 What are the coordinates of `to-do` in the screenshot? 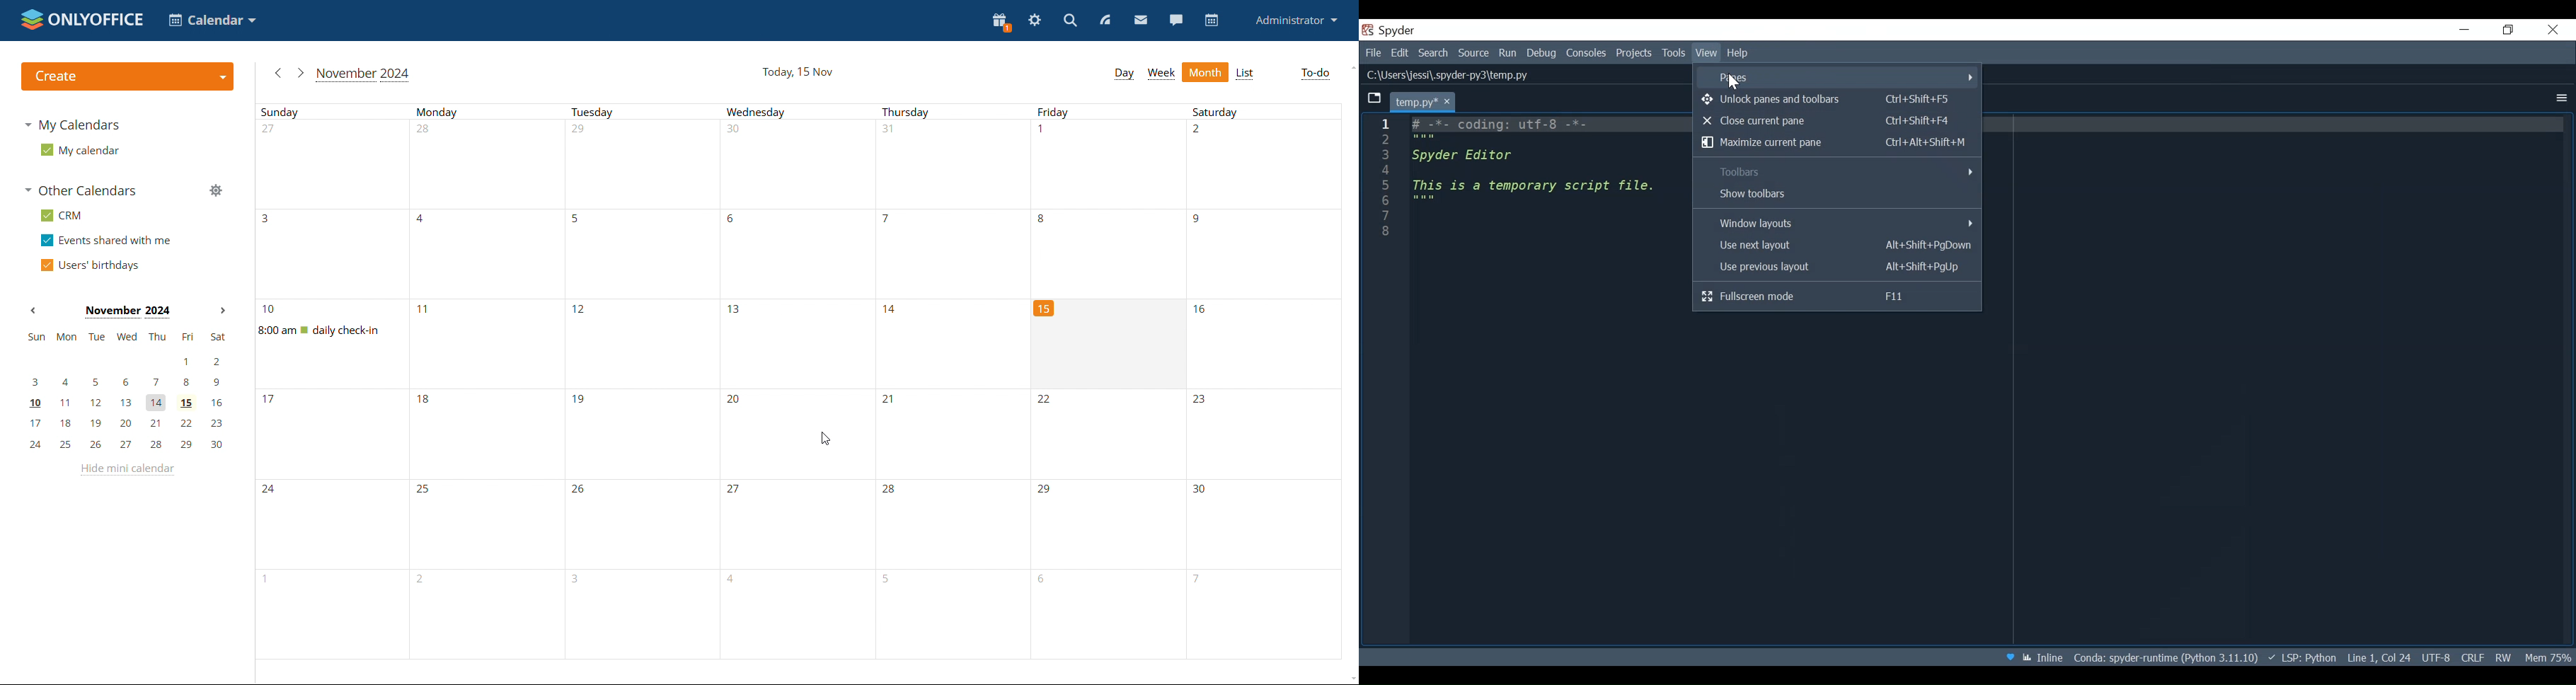 It's located at (1314, 74).